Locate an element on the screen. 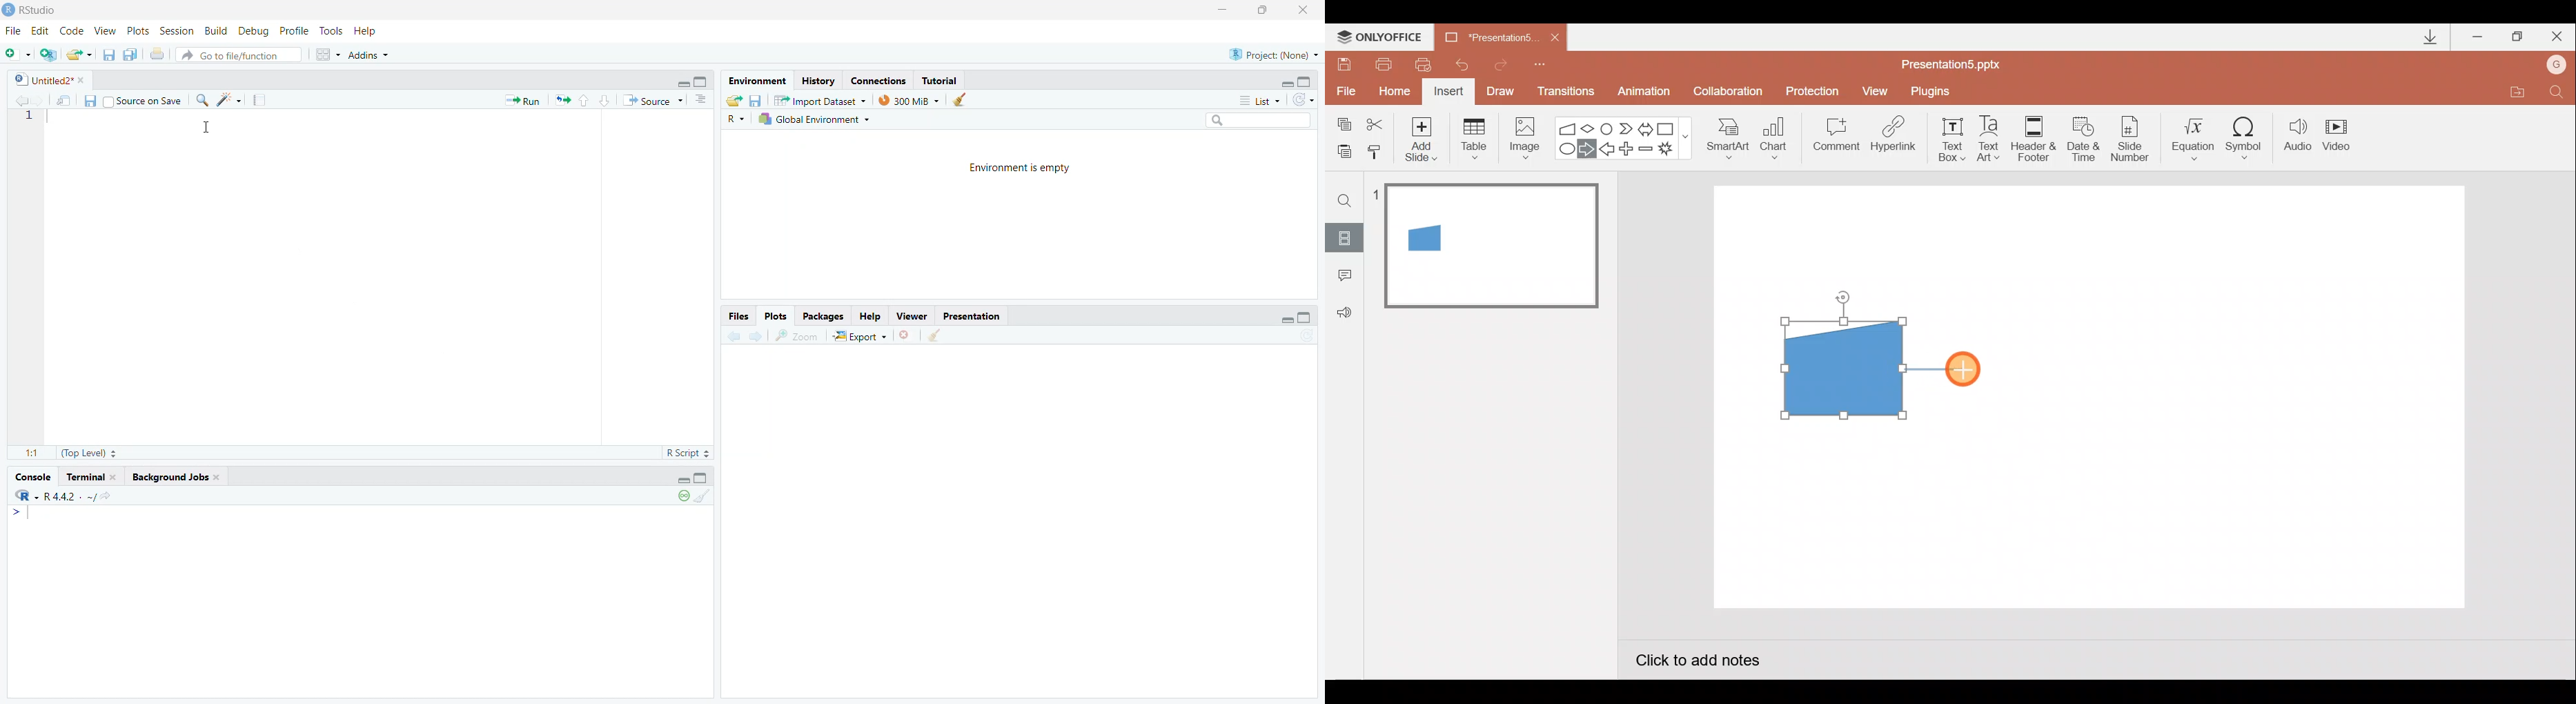 The width and height of the screenshot is (2576, 728). Explosion 1 is located at coordinates (1674, 151).